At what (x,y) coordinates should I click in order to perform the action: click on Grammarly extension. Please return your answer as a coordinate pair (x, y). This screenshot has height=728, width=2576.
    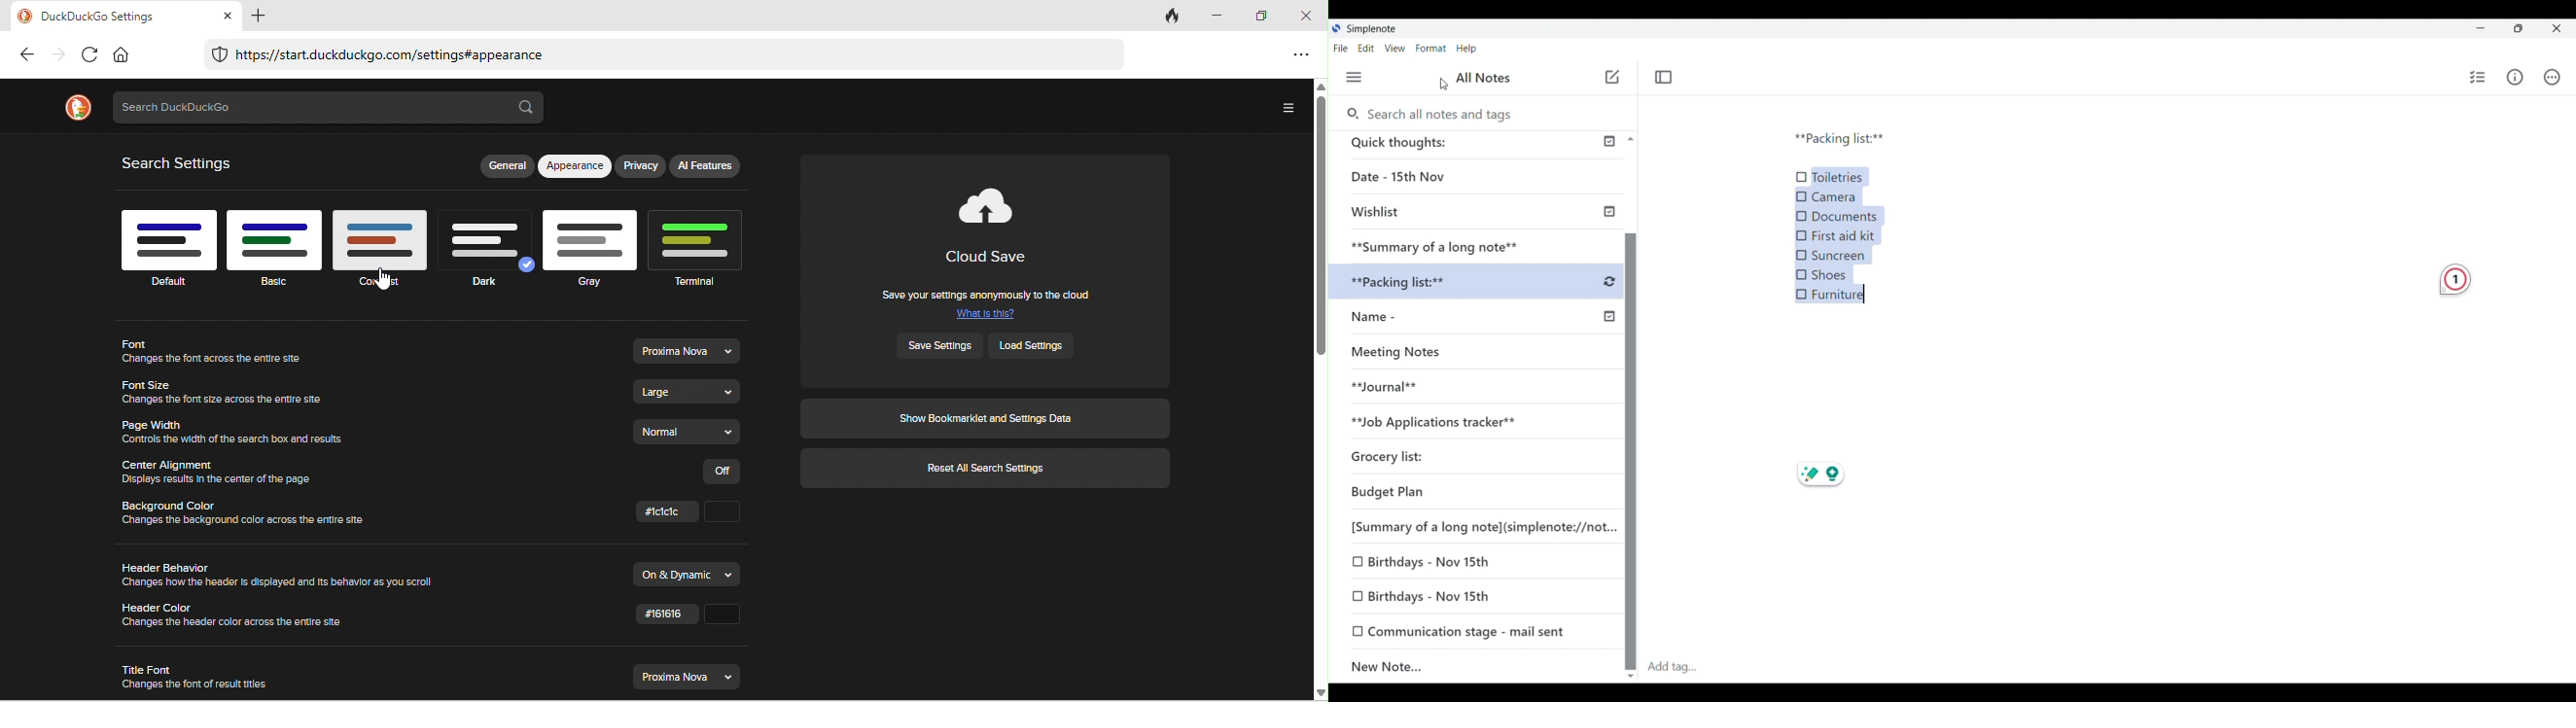
    Looking at the image, I should click on (2456, 280).